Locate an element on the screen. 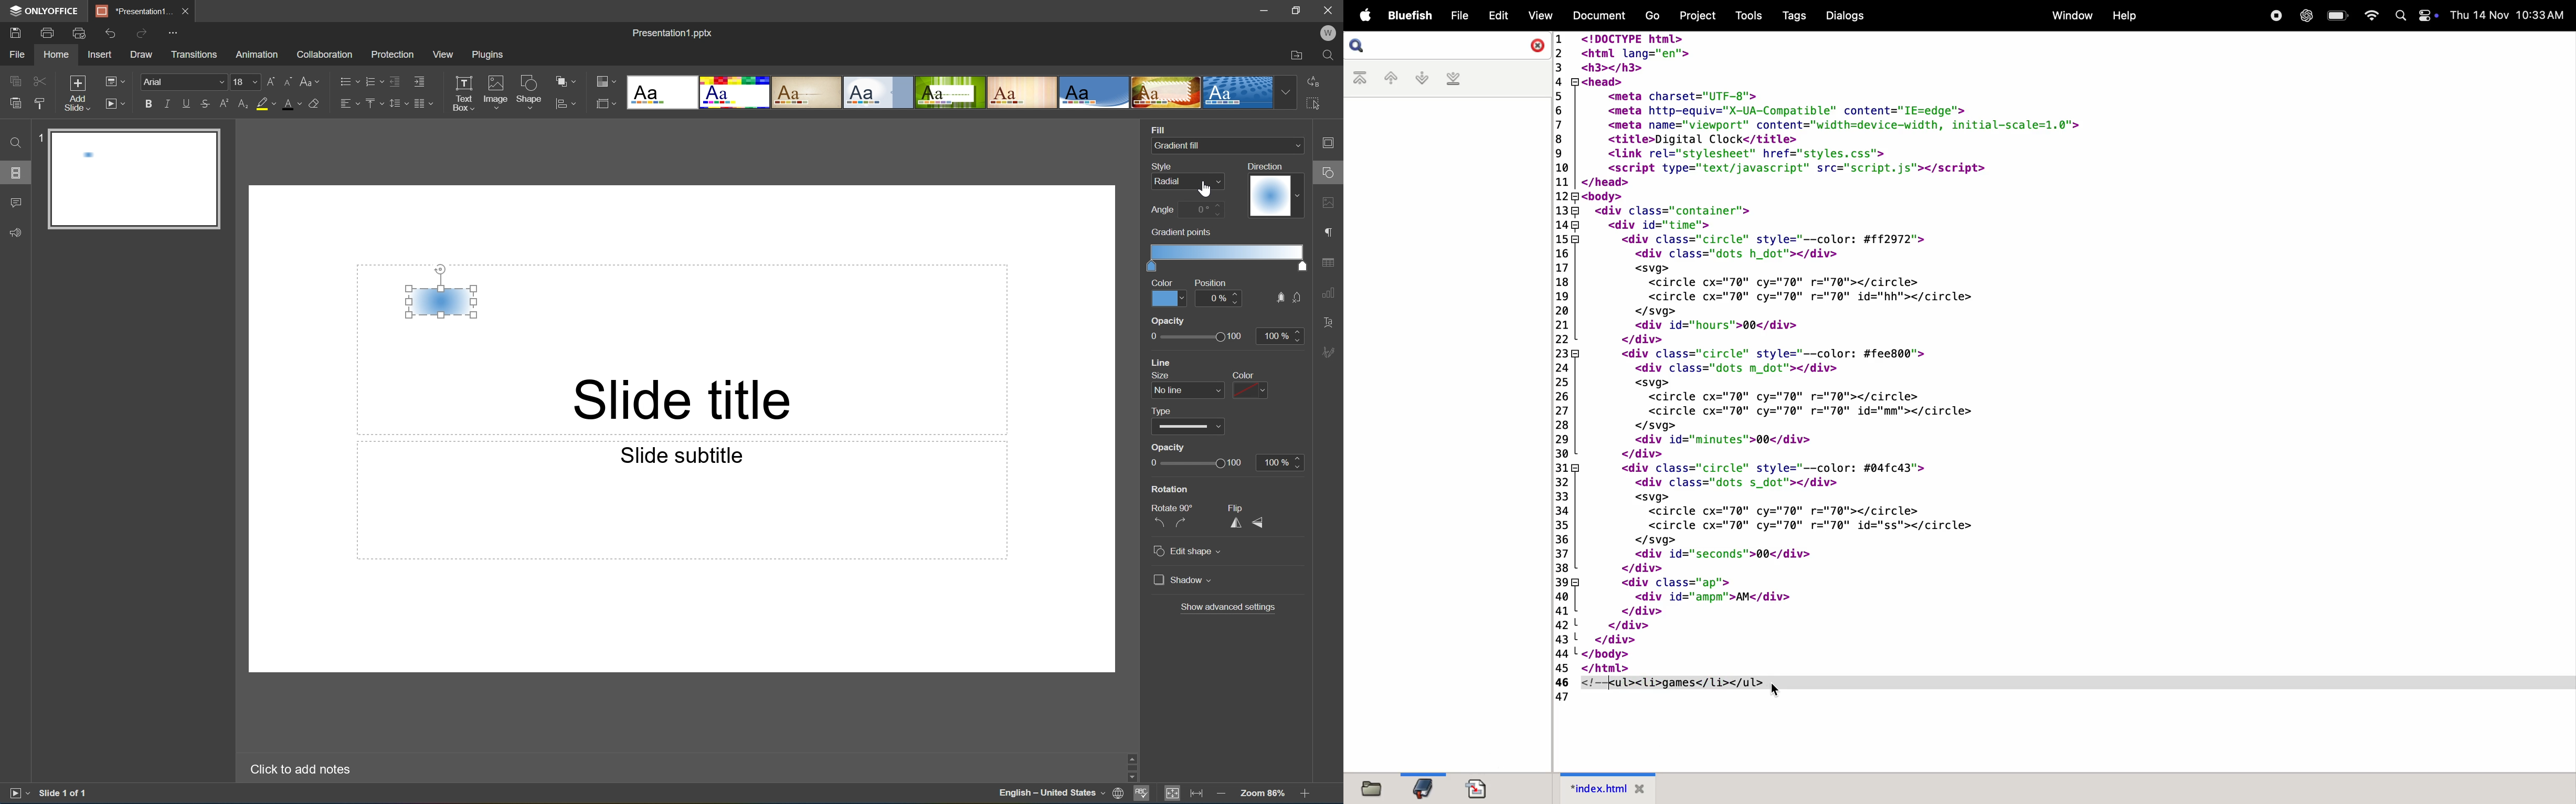  Drop Down is located at coordinates (1296, 146).